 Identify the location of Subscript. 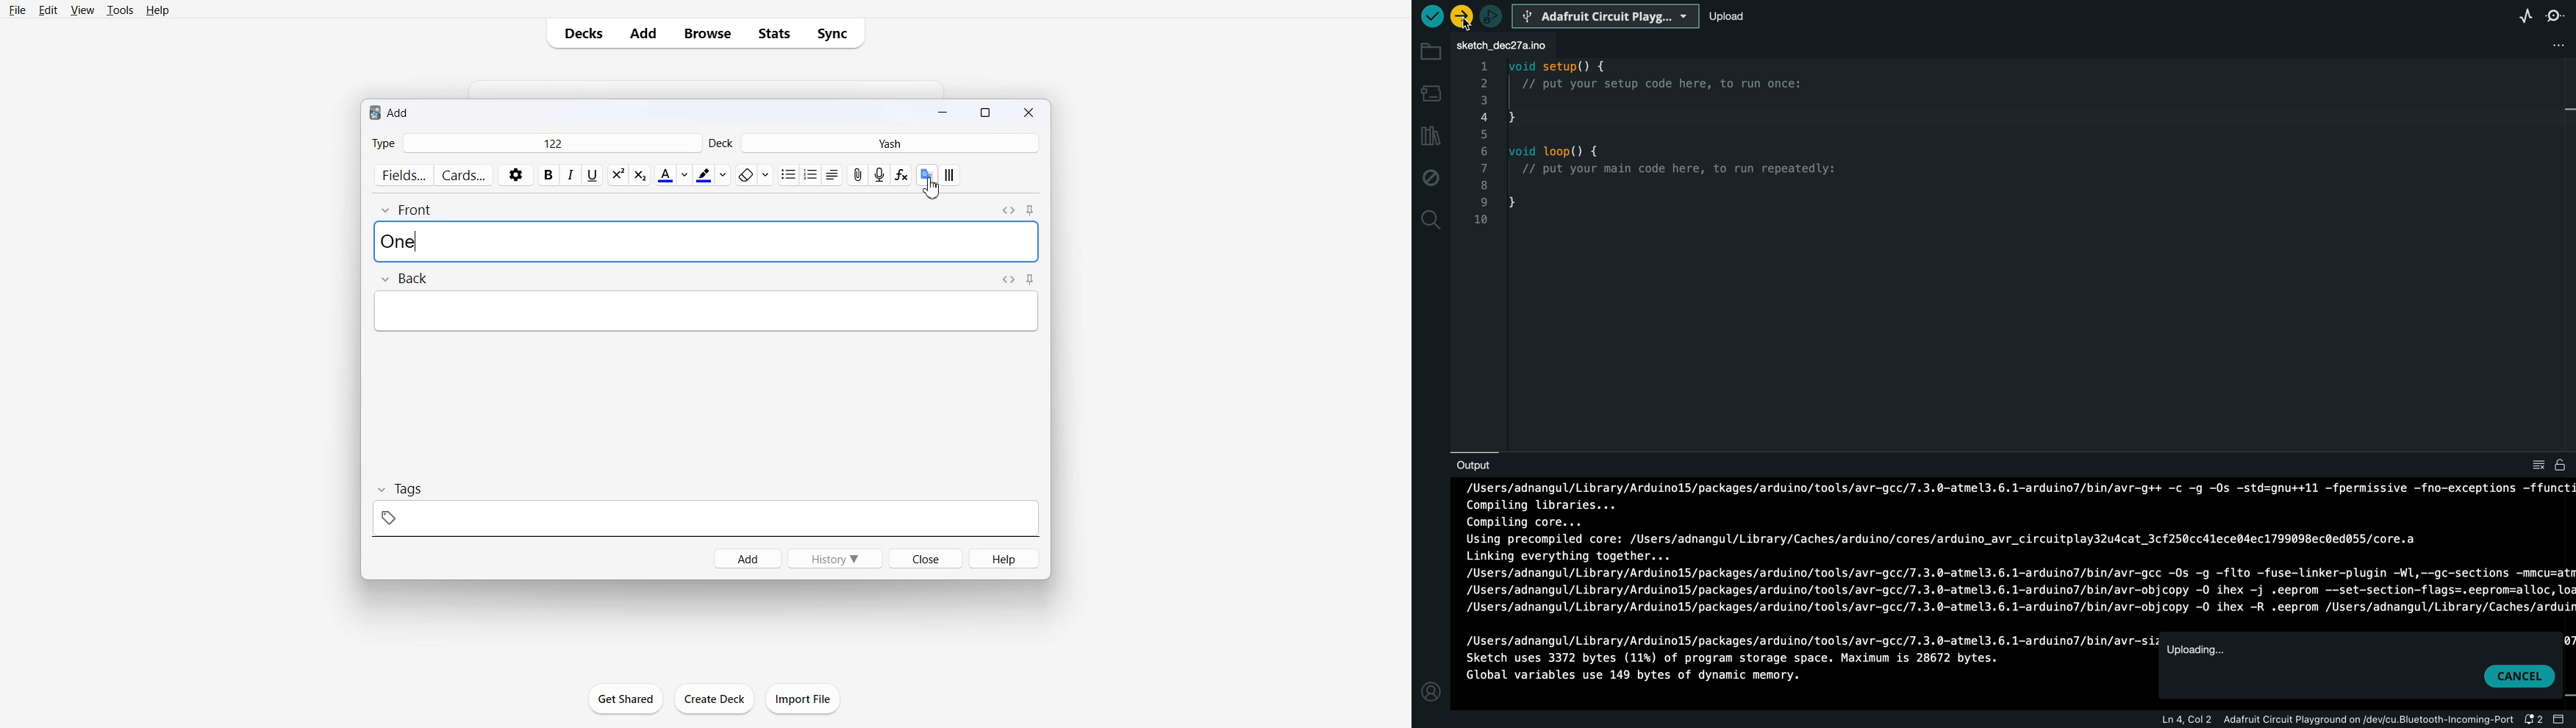
(618, 175).